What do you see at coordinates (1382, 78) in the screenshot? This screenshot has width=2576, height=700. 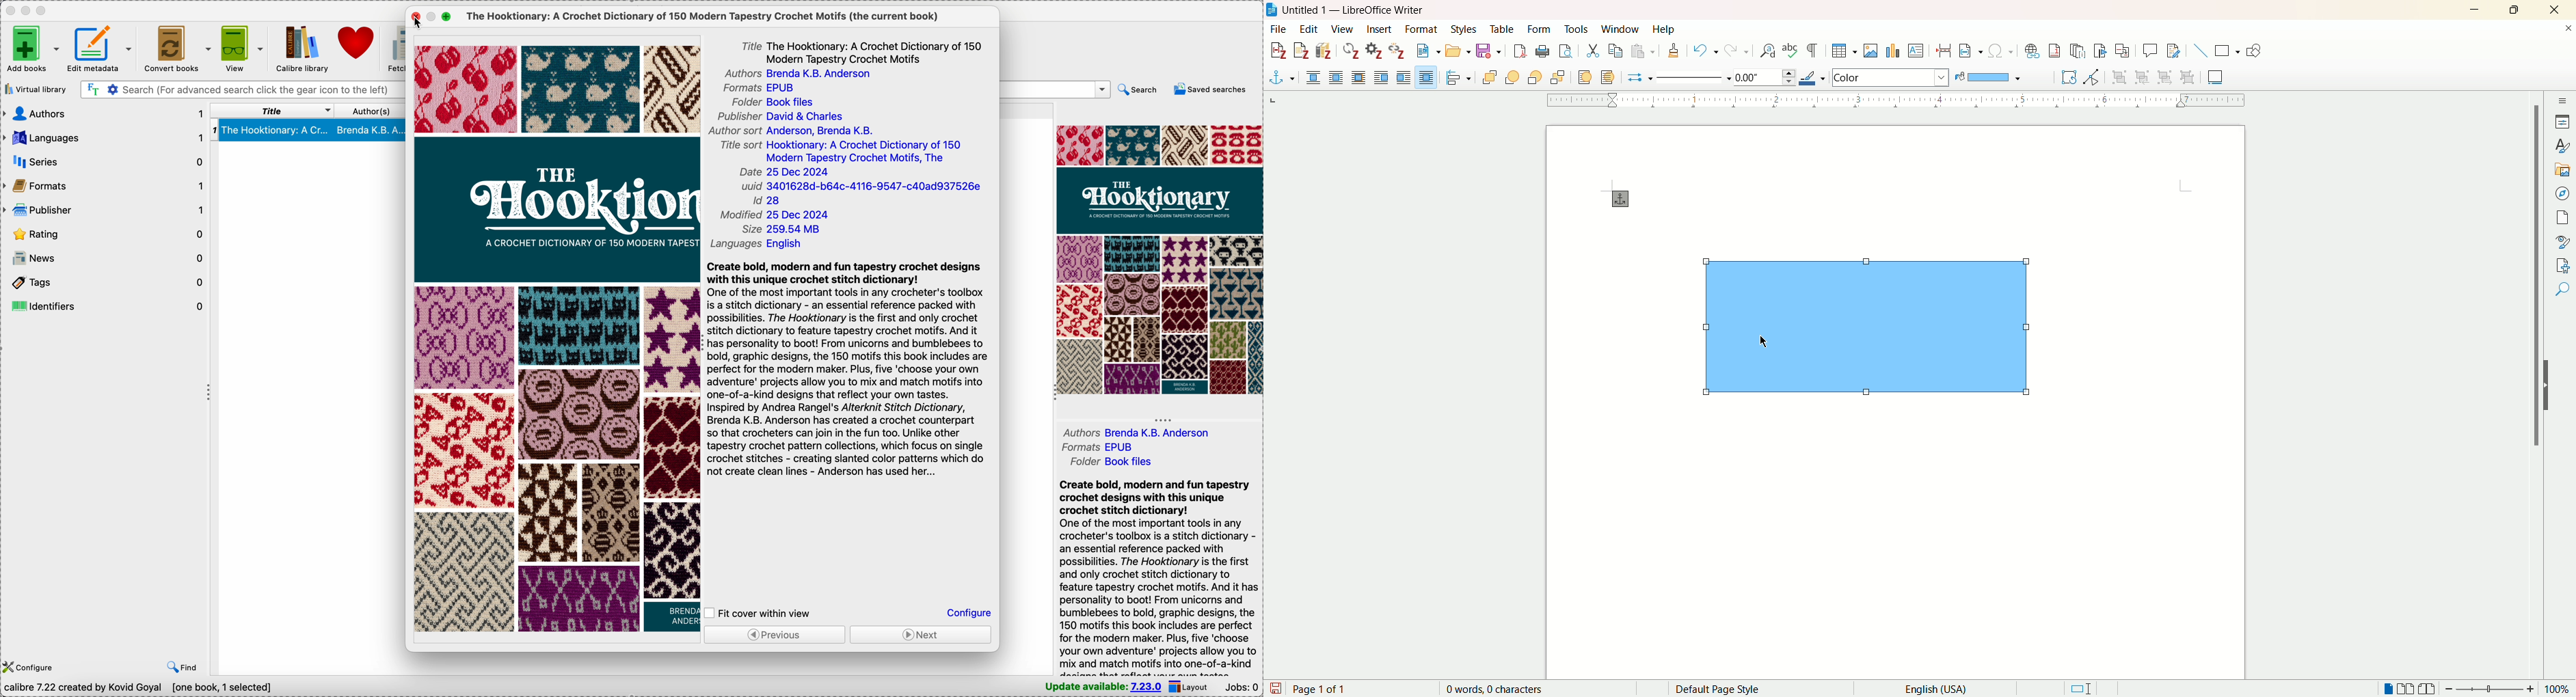 I see `before` at bounding box center [1382, 78].